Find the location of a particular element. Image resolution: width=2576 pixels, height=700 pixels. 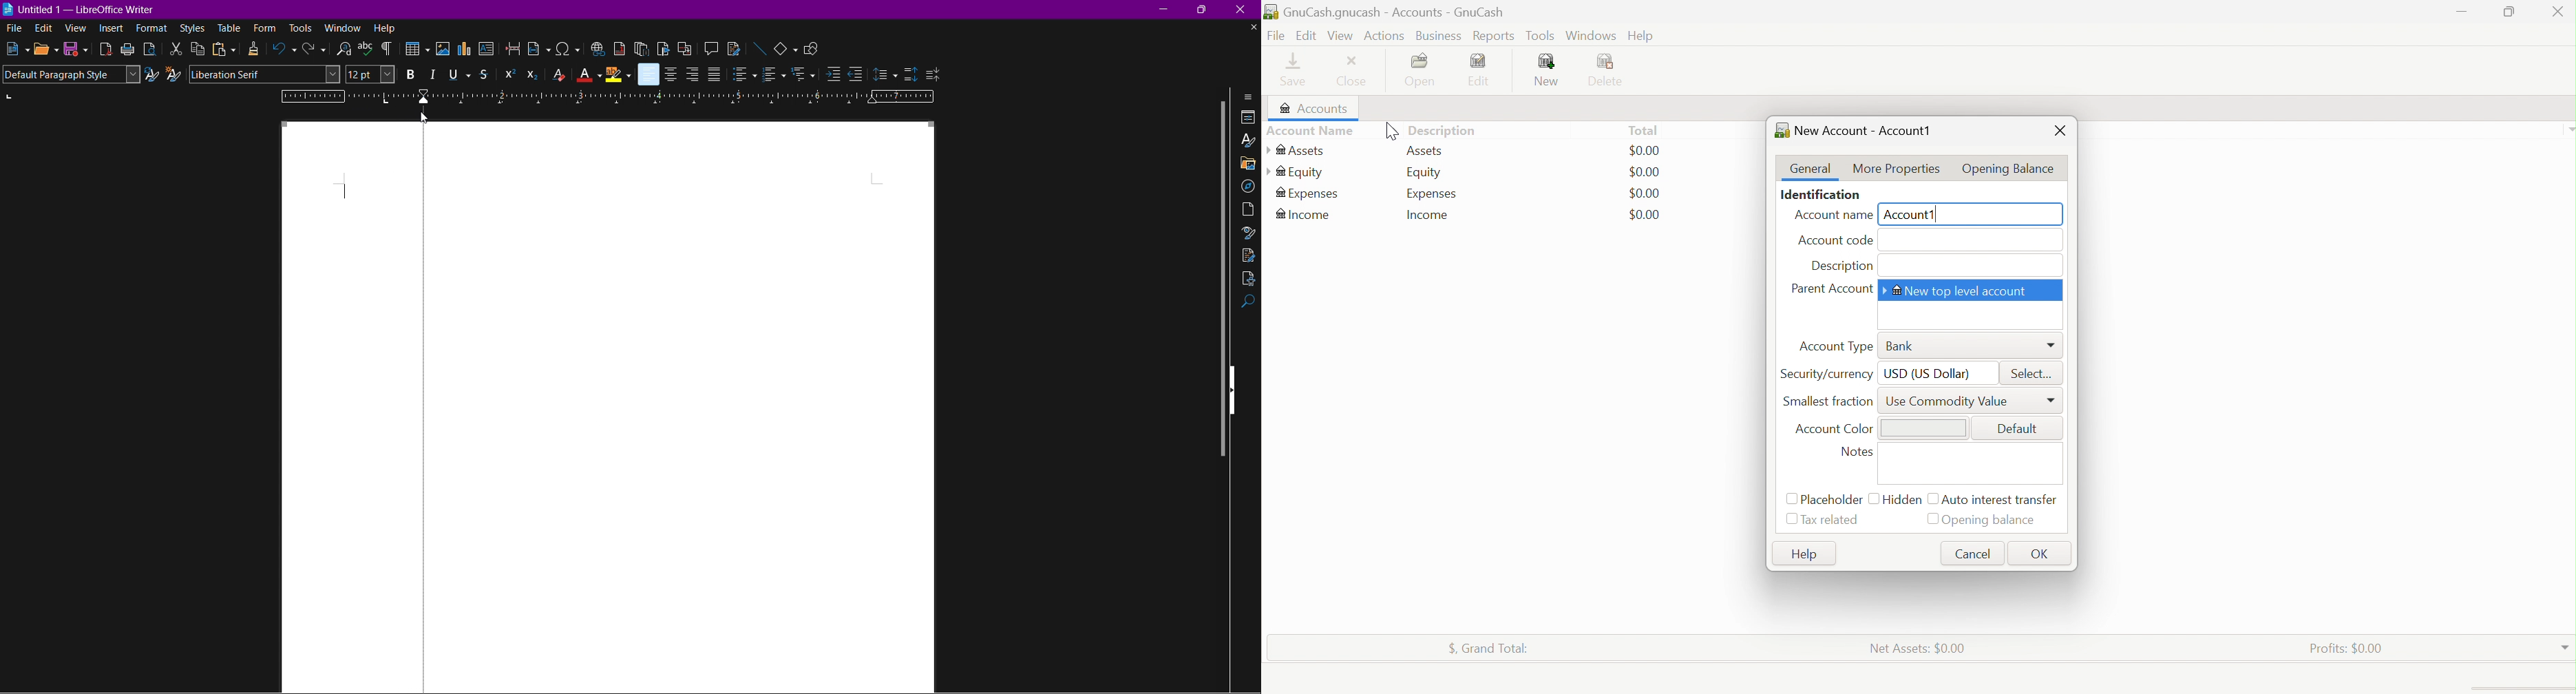

Set Line Spacing is located at coordinates (885, 72).